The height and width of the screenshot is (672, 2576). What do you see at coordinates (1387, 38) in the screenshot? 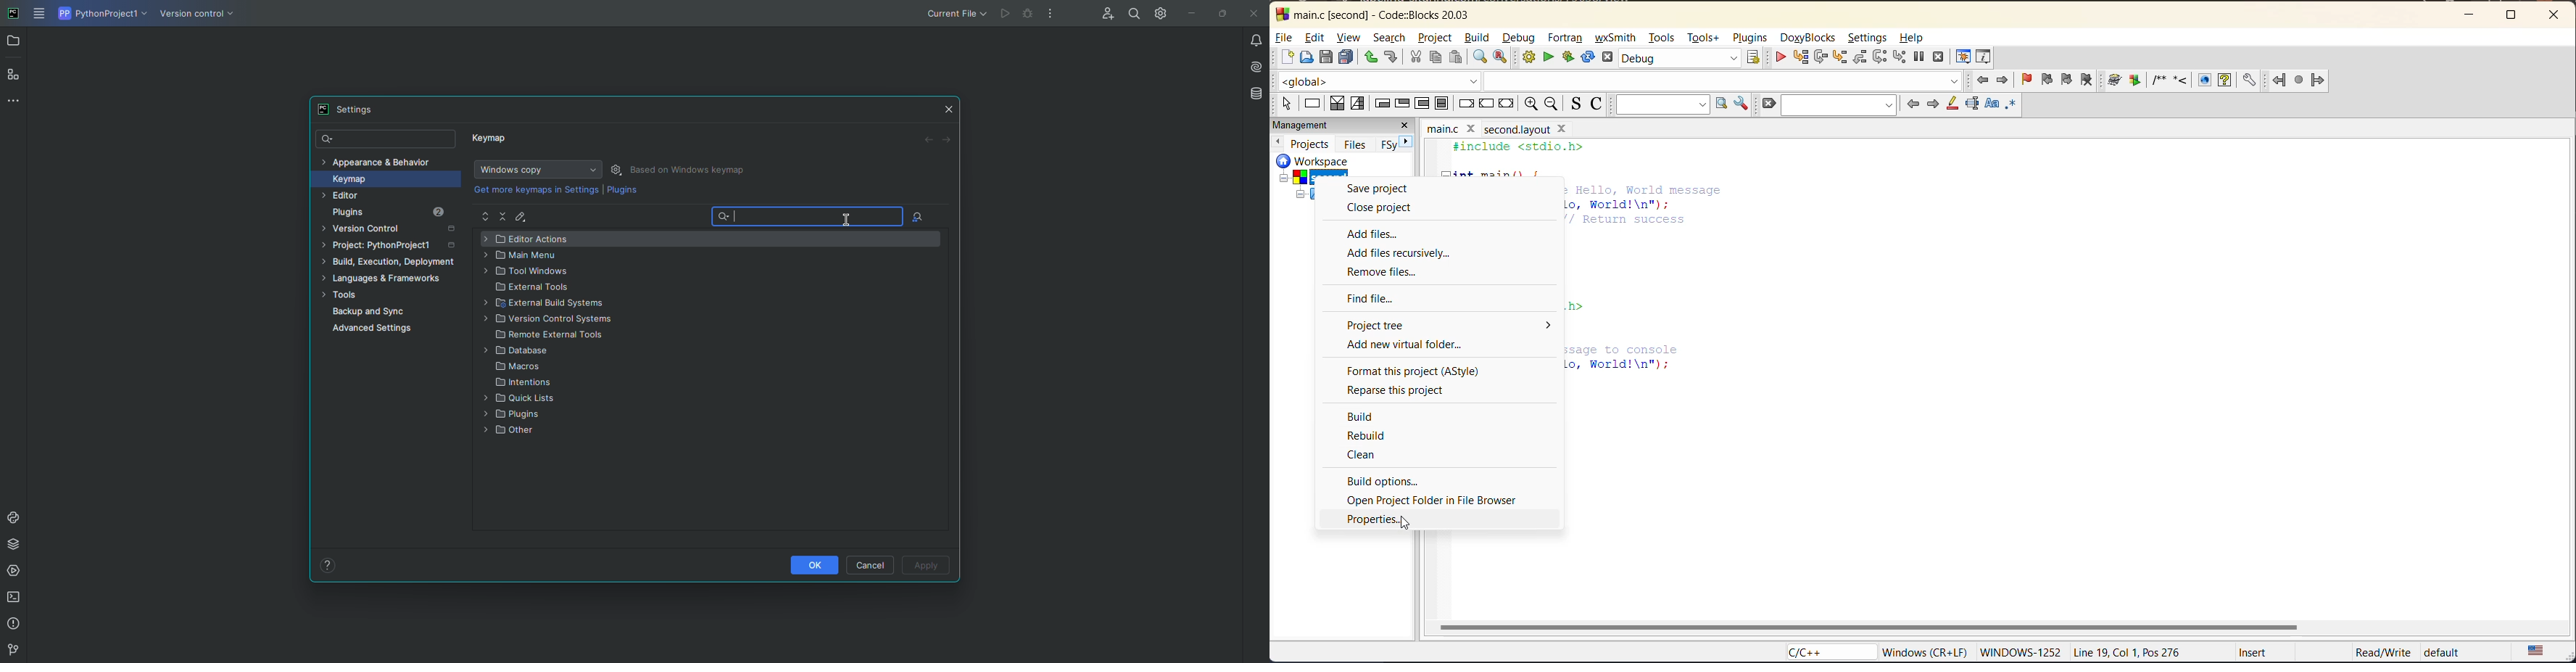
I see `search` at bounding box center [1387, 38].